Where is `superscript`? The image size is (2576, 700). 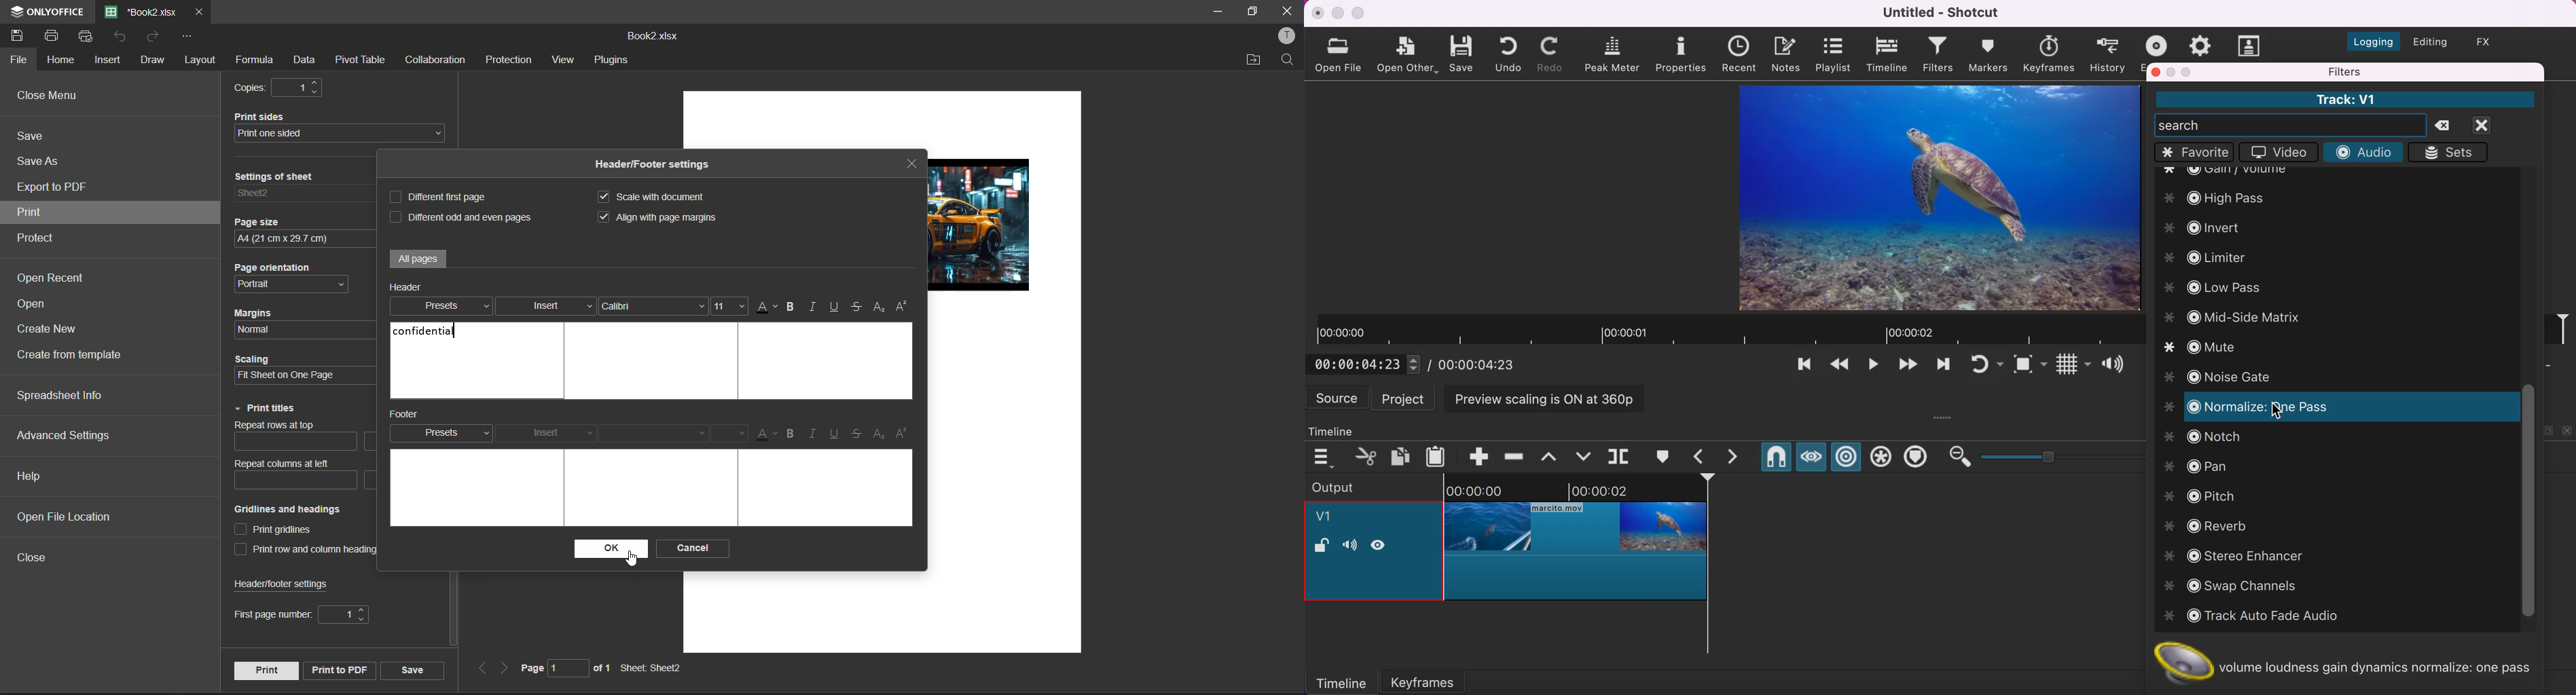
superscript is located at coordinates (905, 432).